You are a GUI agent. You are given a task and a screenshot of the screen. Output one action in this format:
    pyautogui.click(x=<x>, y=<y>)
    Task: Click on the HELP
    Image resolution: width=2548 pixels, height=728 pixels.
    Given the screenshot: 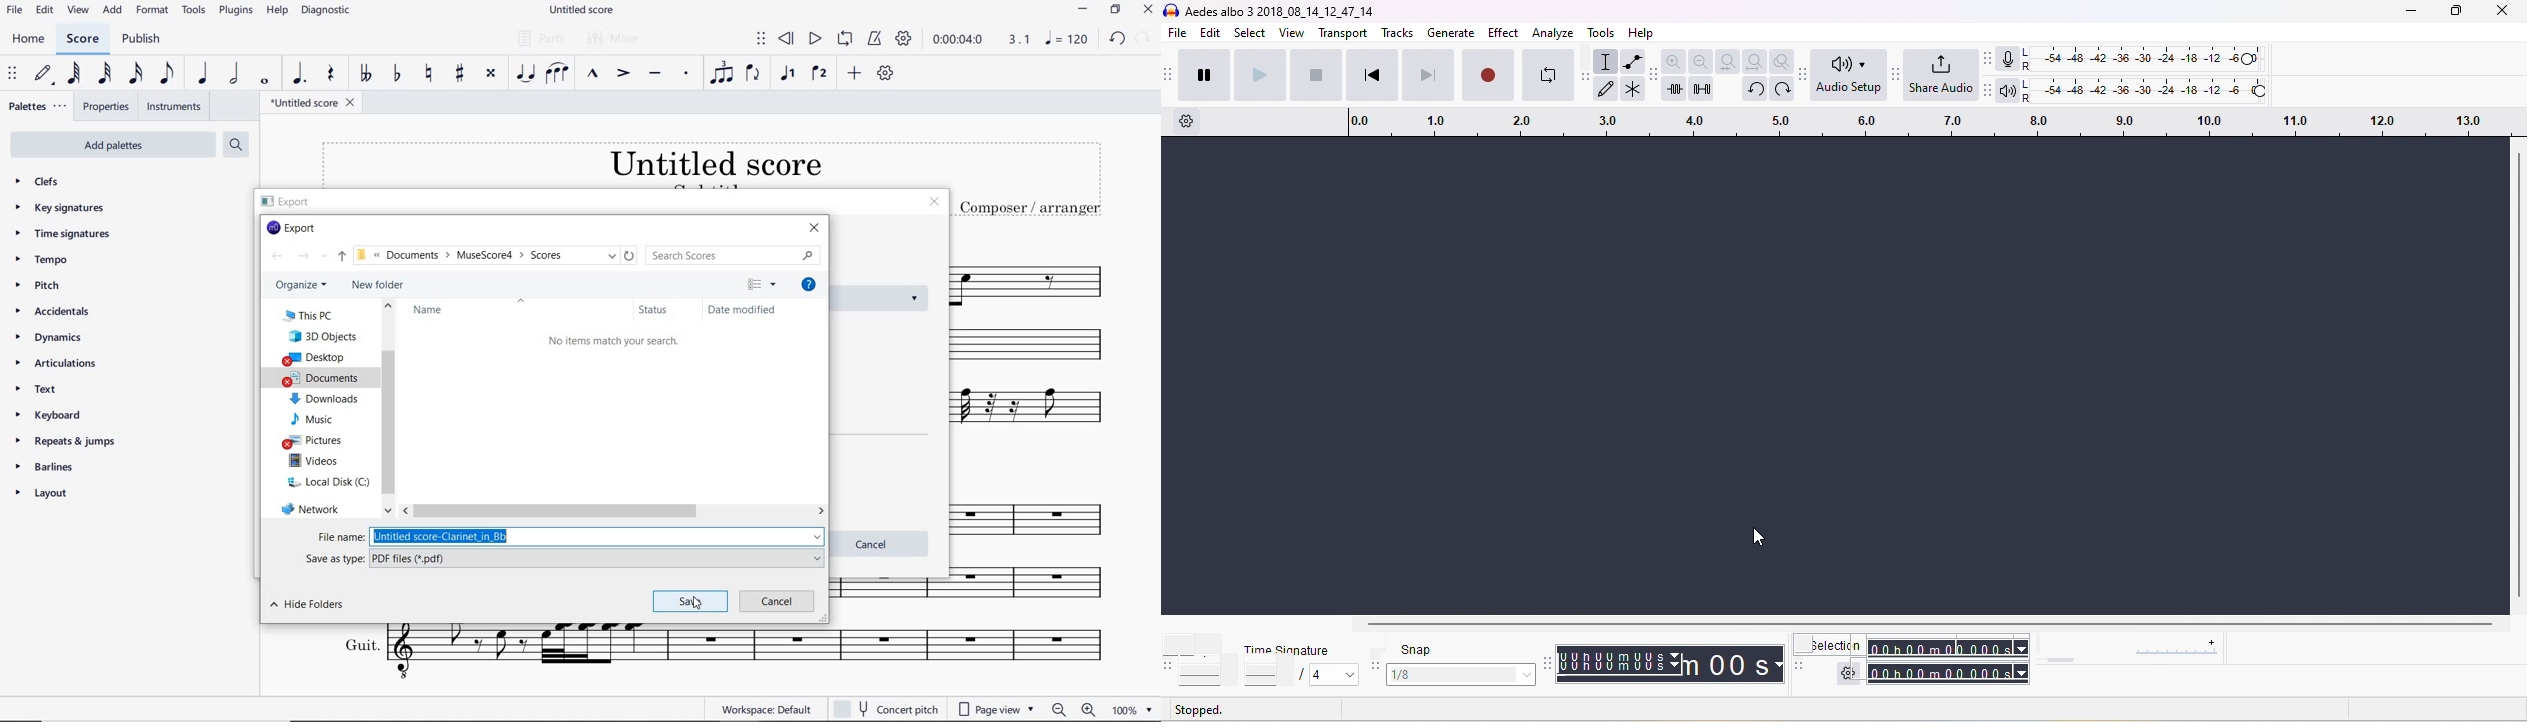 What is the action you would take?
    pyautogui.click(x=809, y=285)
    